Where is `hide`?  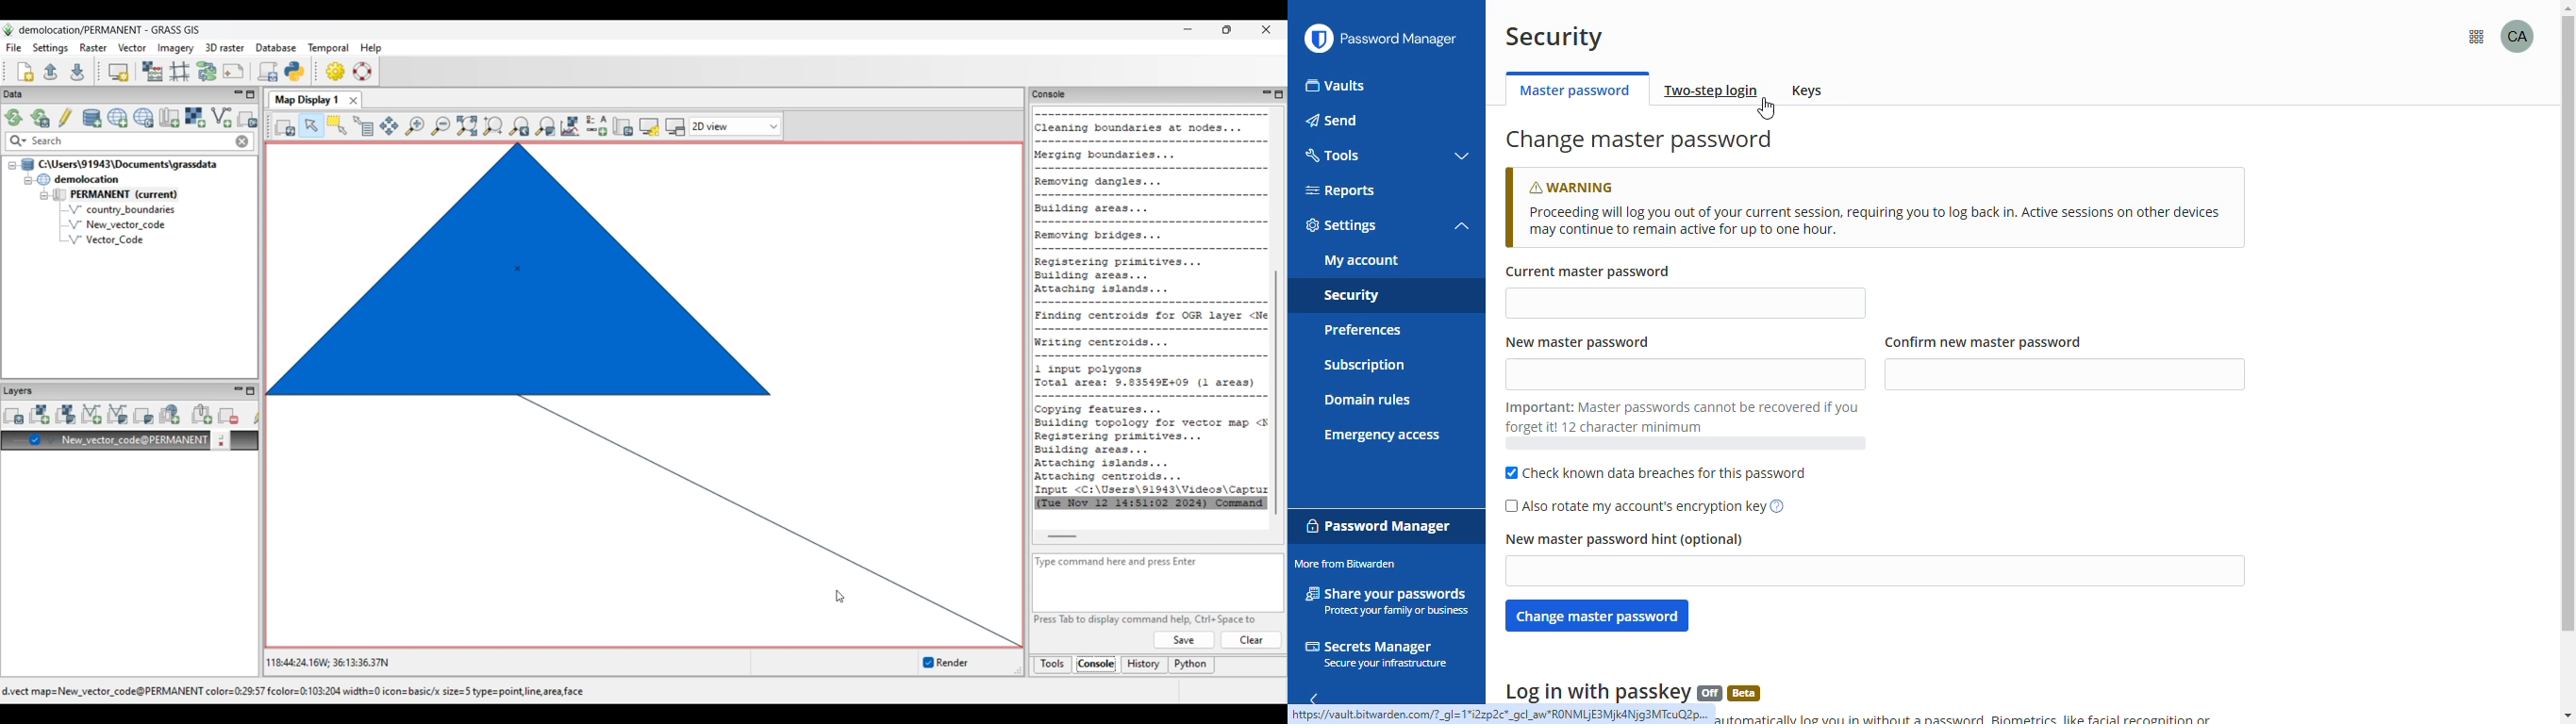
hide is located at coordinates (1312, 695).